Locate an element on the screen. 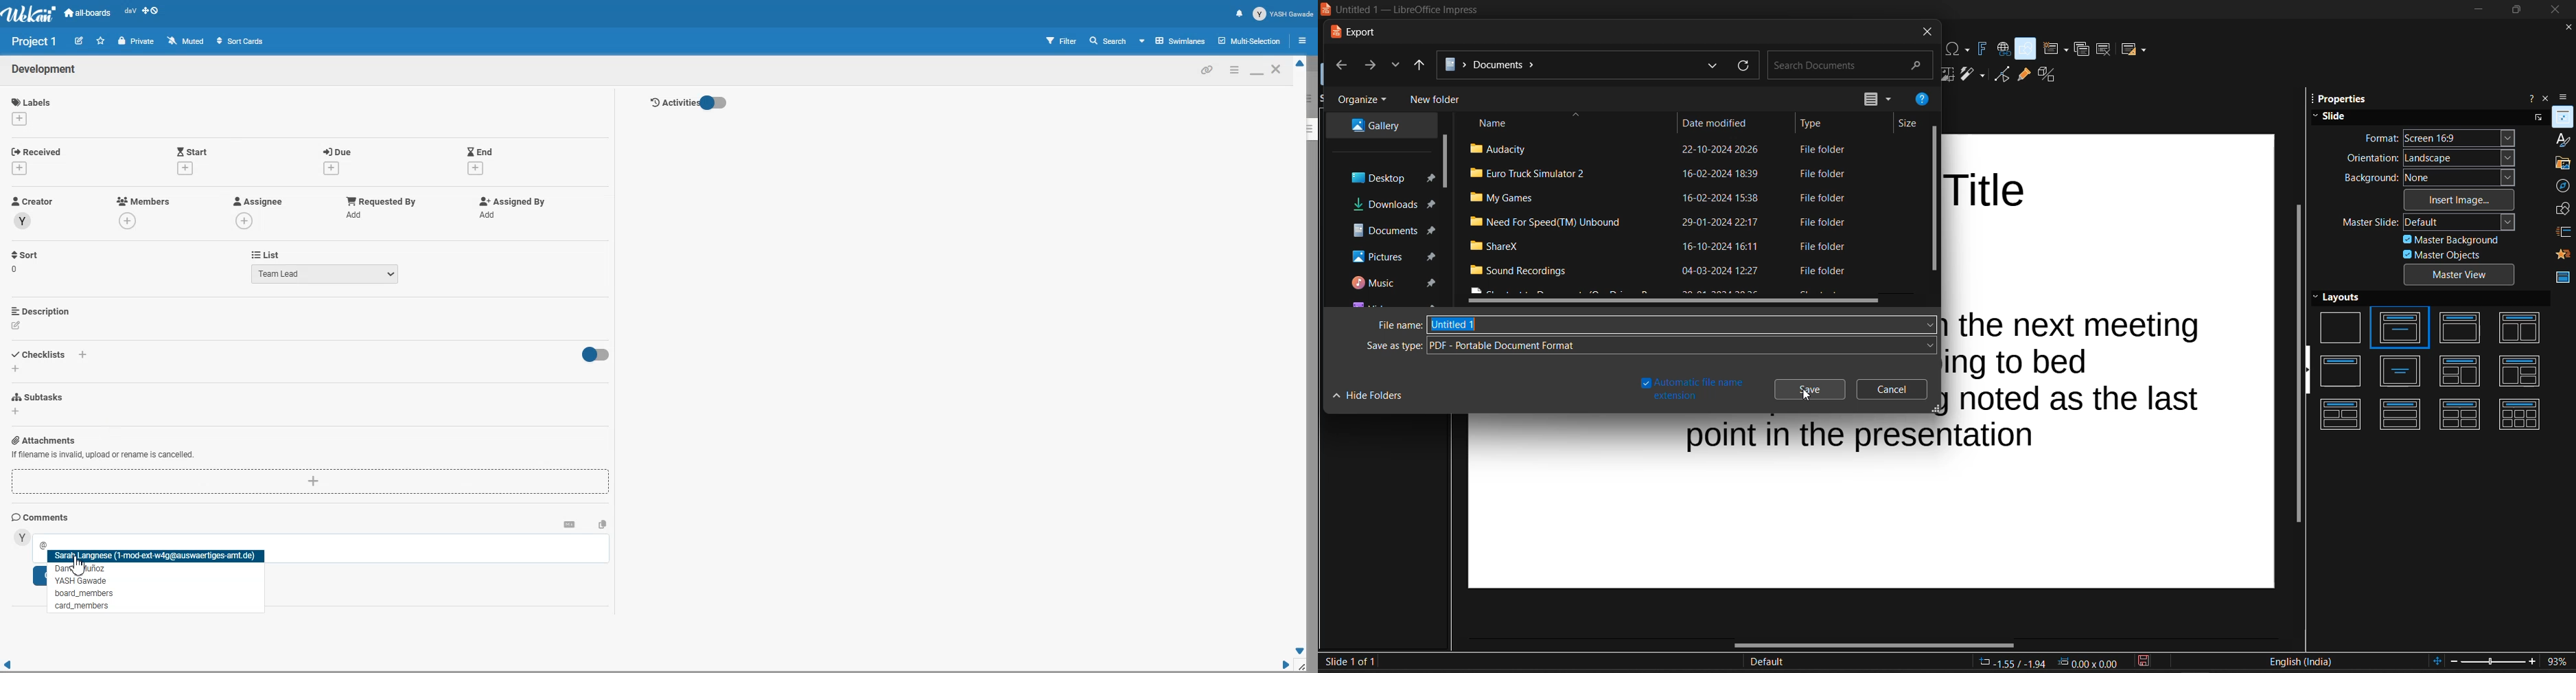 Image resolution: width=2576 pixels, height=700 pixels. automatic file name extension is located at coordinates (1690, 390).